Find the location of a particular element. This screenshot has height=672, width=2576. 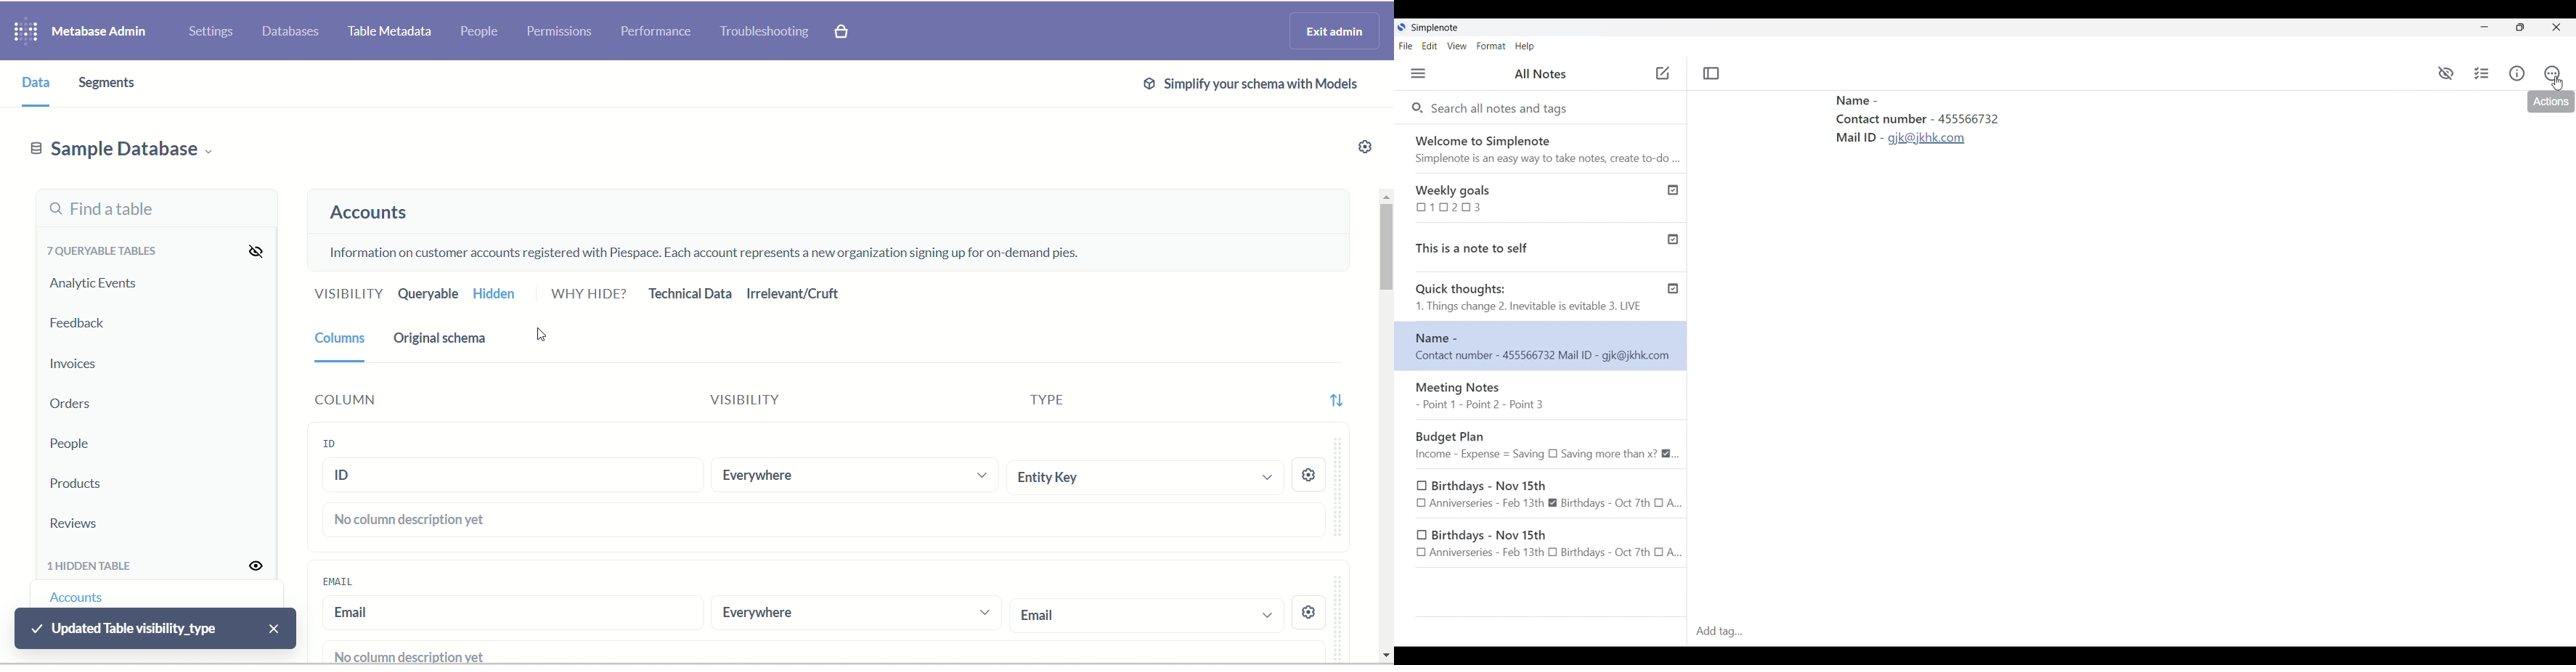

Close interface is located at coordinates (2556, 27).